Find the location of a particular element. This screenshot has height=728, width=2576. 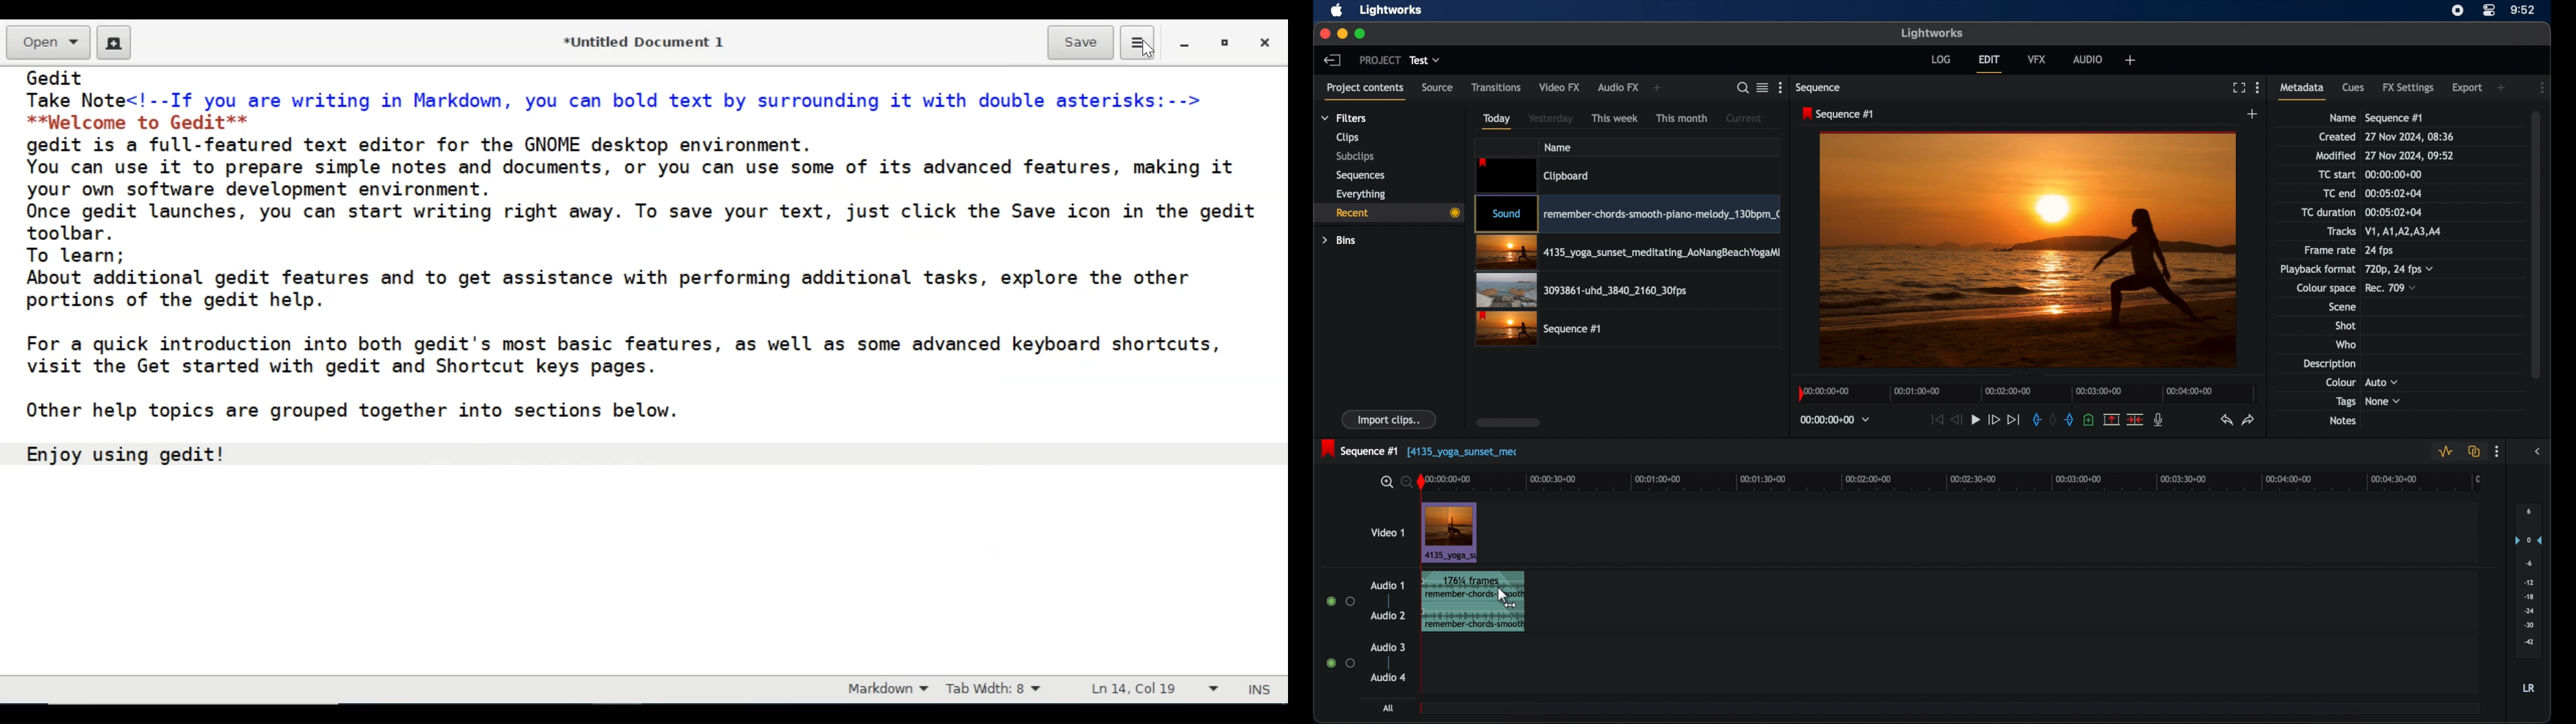

fast forward is located at coordinates (1994, 420).